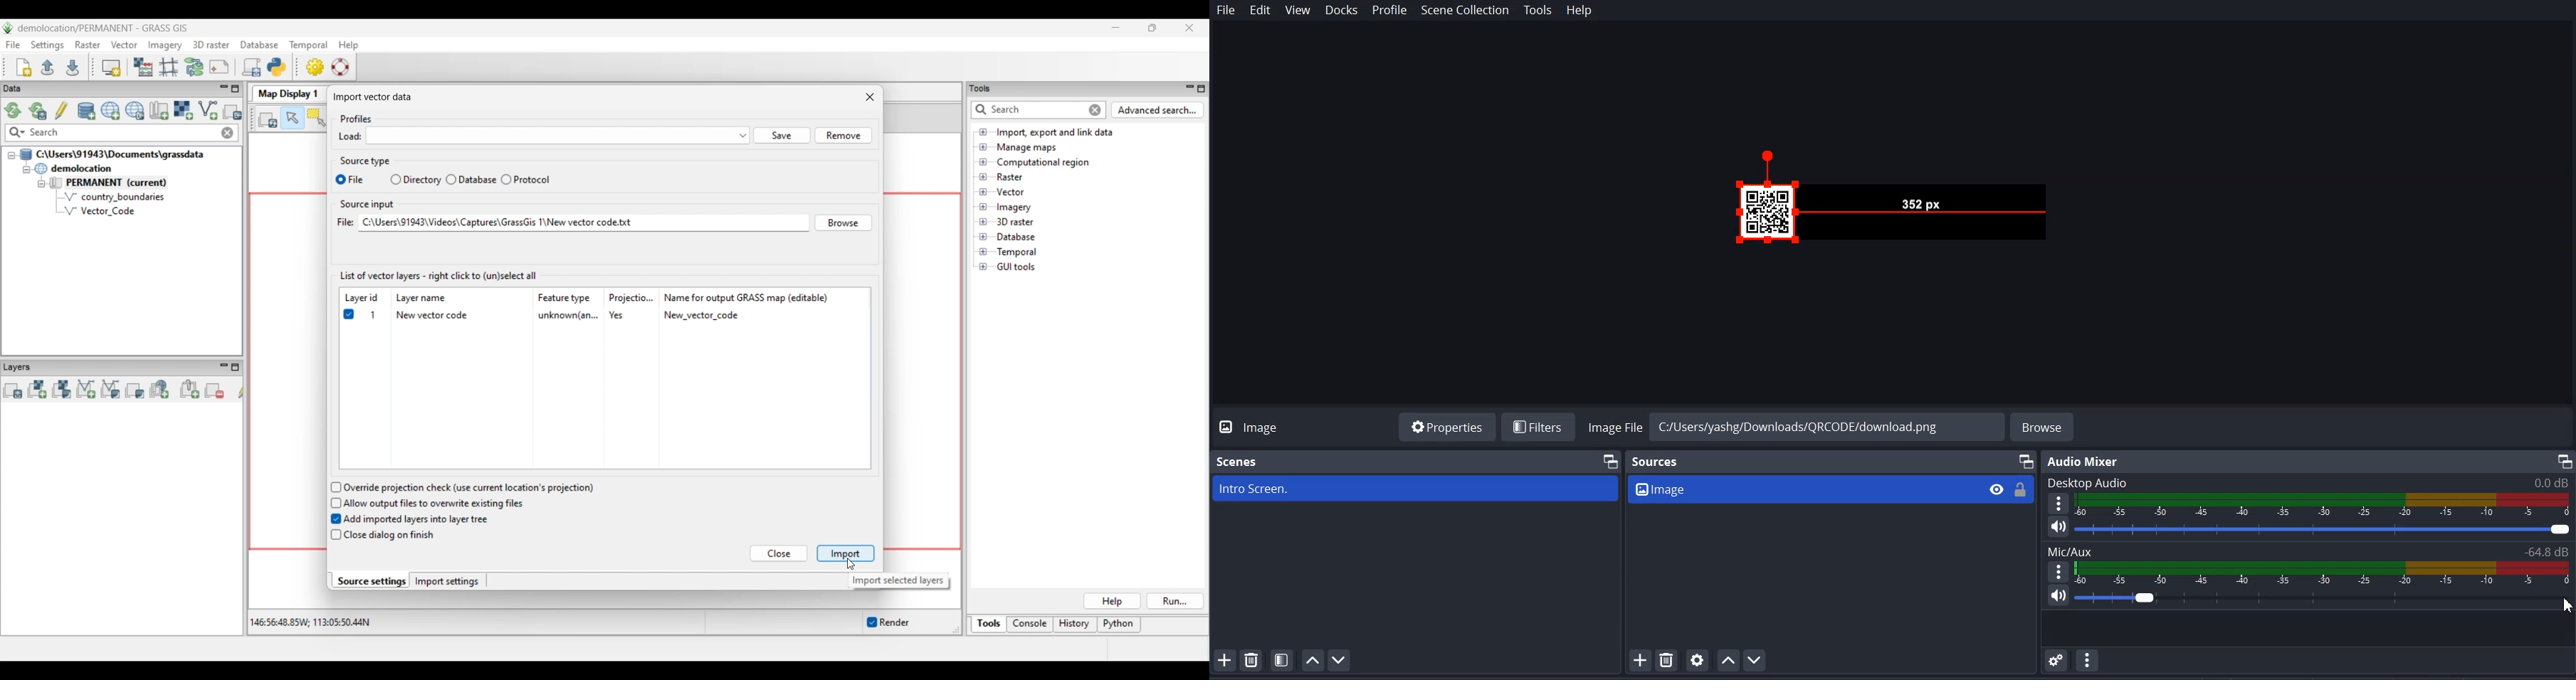 Image resolution: width=2576 pixels, height=700 pixels. Describe the element at coordinates (2057, 659) in the screenshot. I see `Advance audio Properties` at that location.